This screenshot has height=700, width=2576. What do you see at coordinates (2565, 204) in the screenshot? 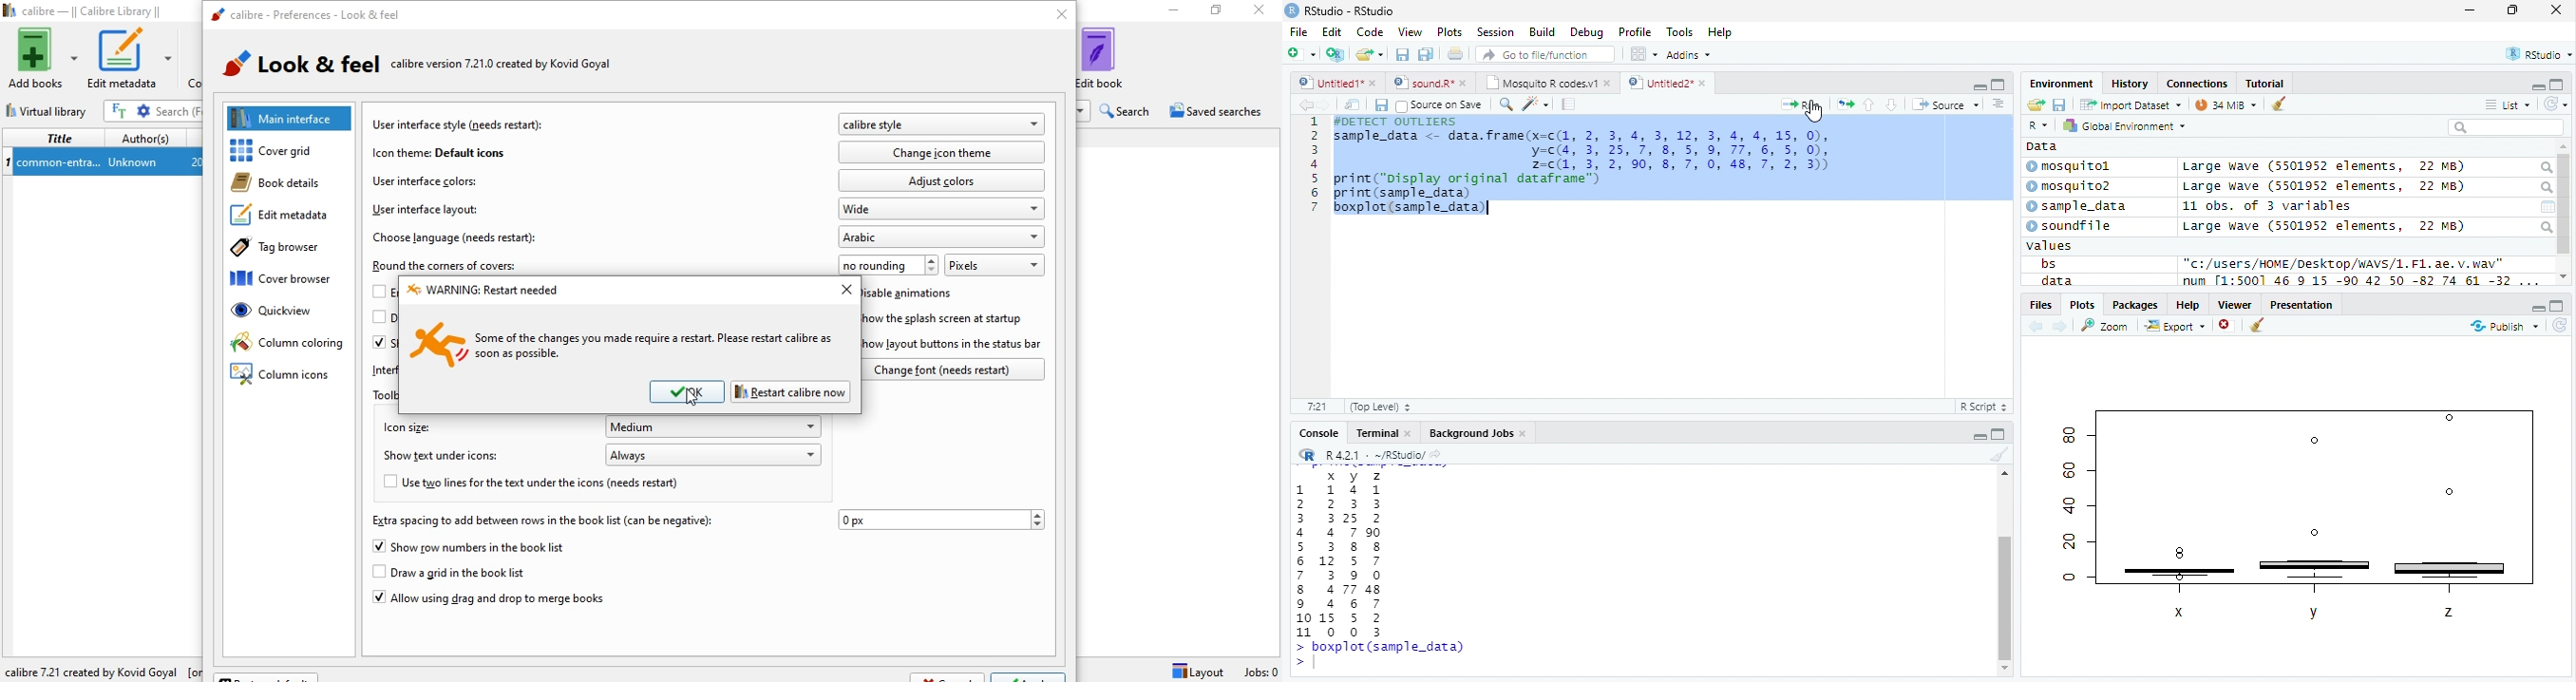
I see `scroll bar` at bounding box center [2565, 204].